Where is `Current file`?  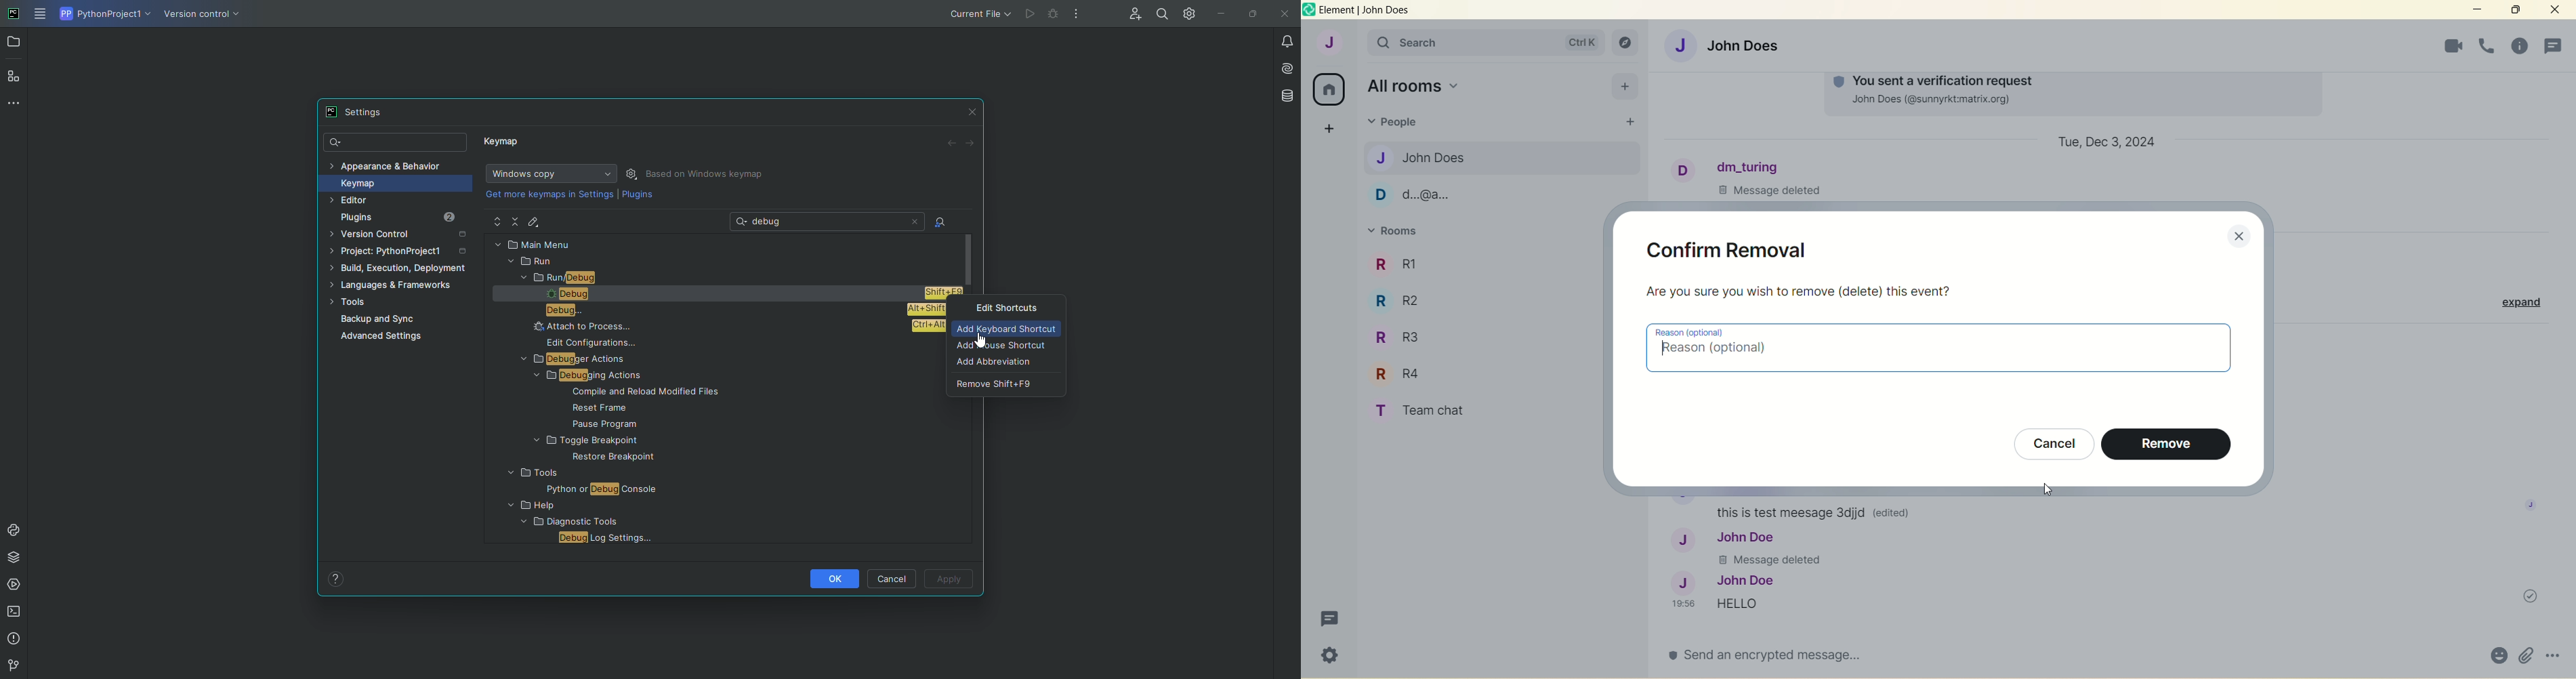 Current file is located at coordinates (979, 14).